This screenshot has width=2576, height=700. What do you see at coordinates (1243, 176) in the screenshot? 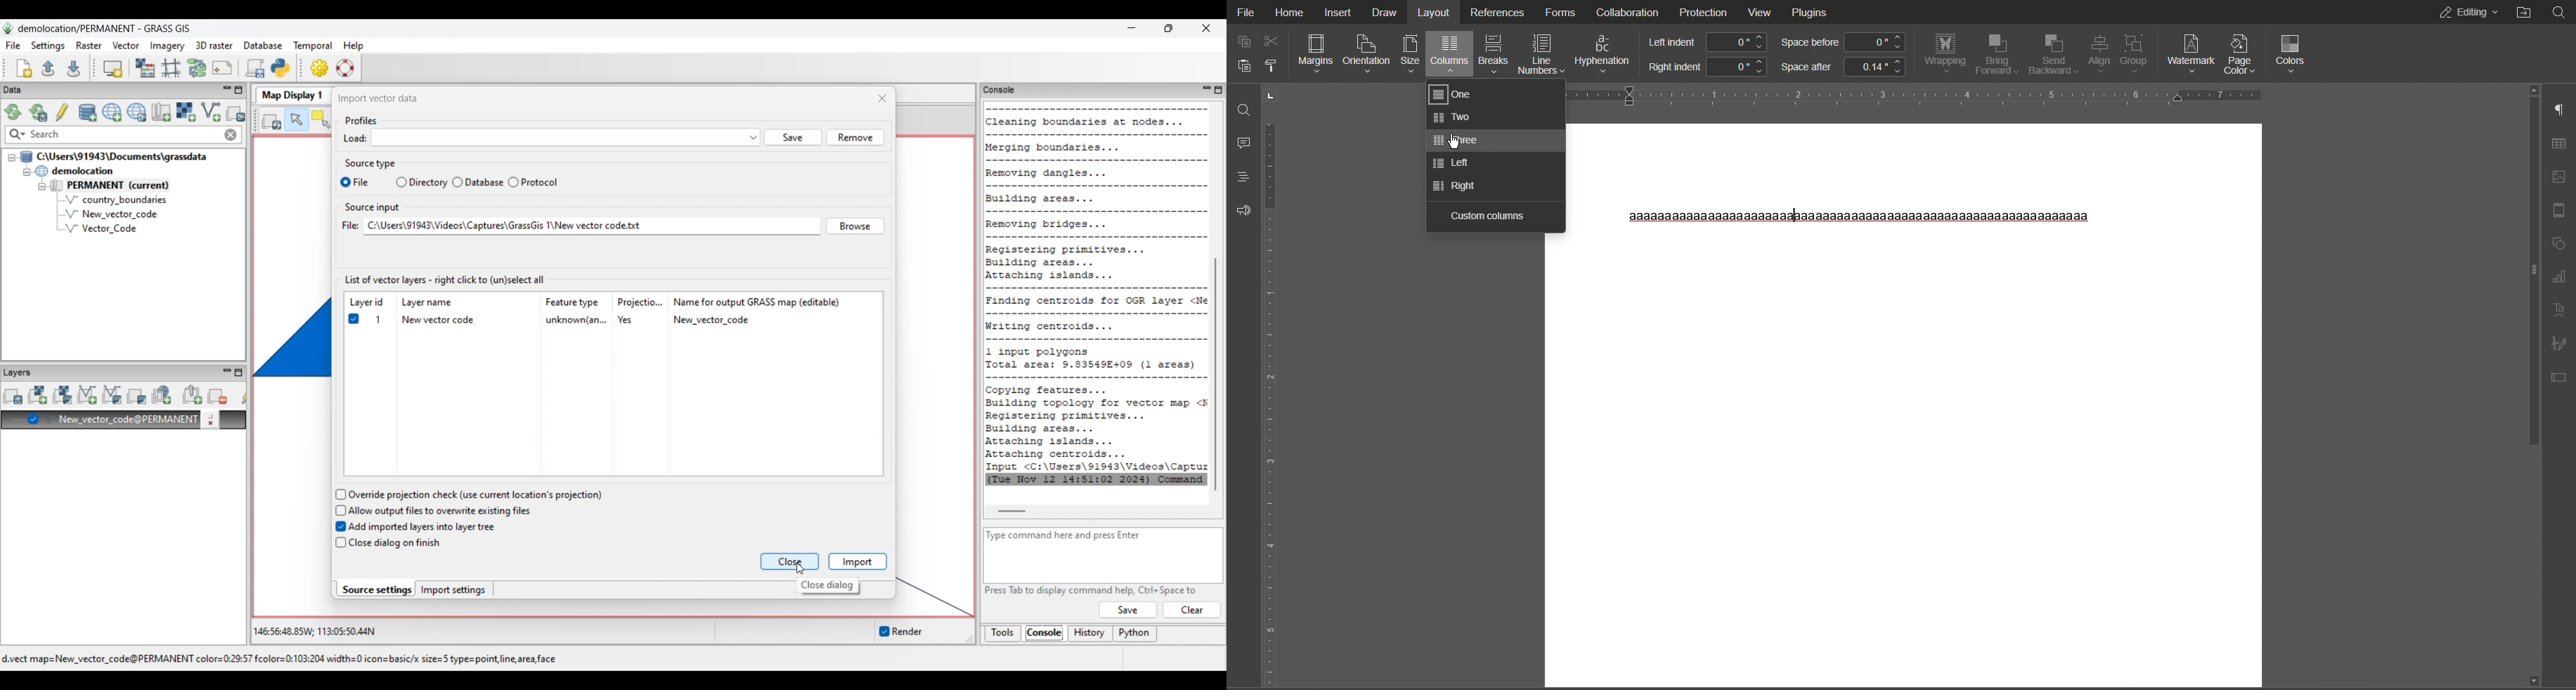
I see `Headings` at bounding box center [1243, 176].